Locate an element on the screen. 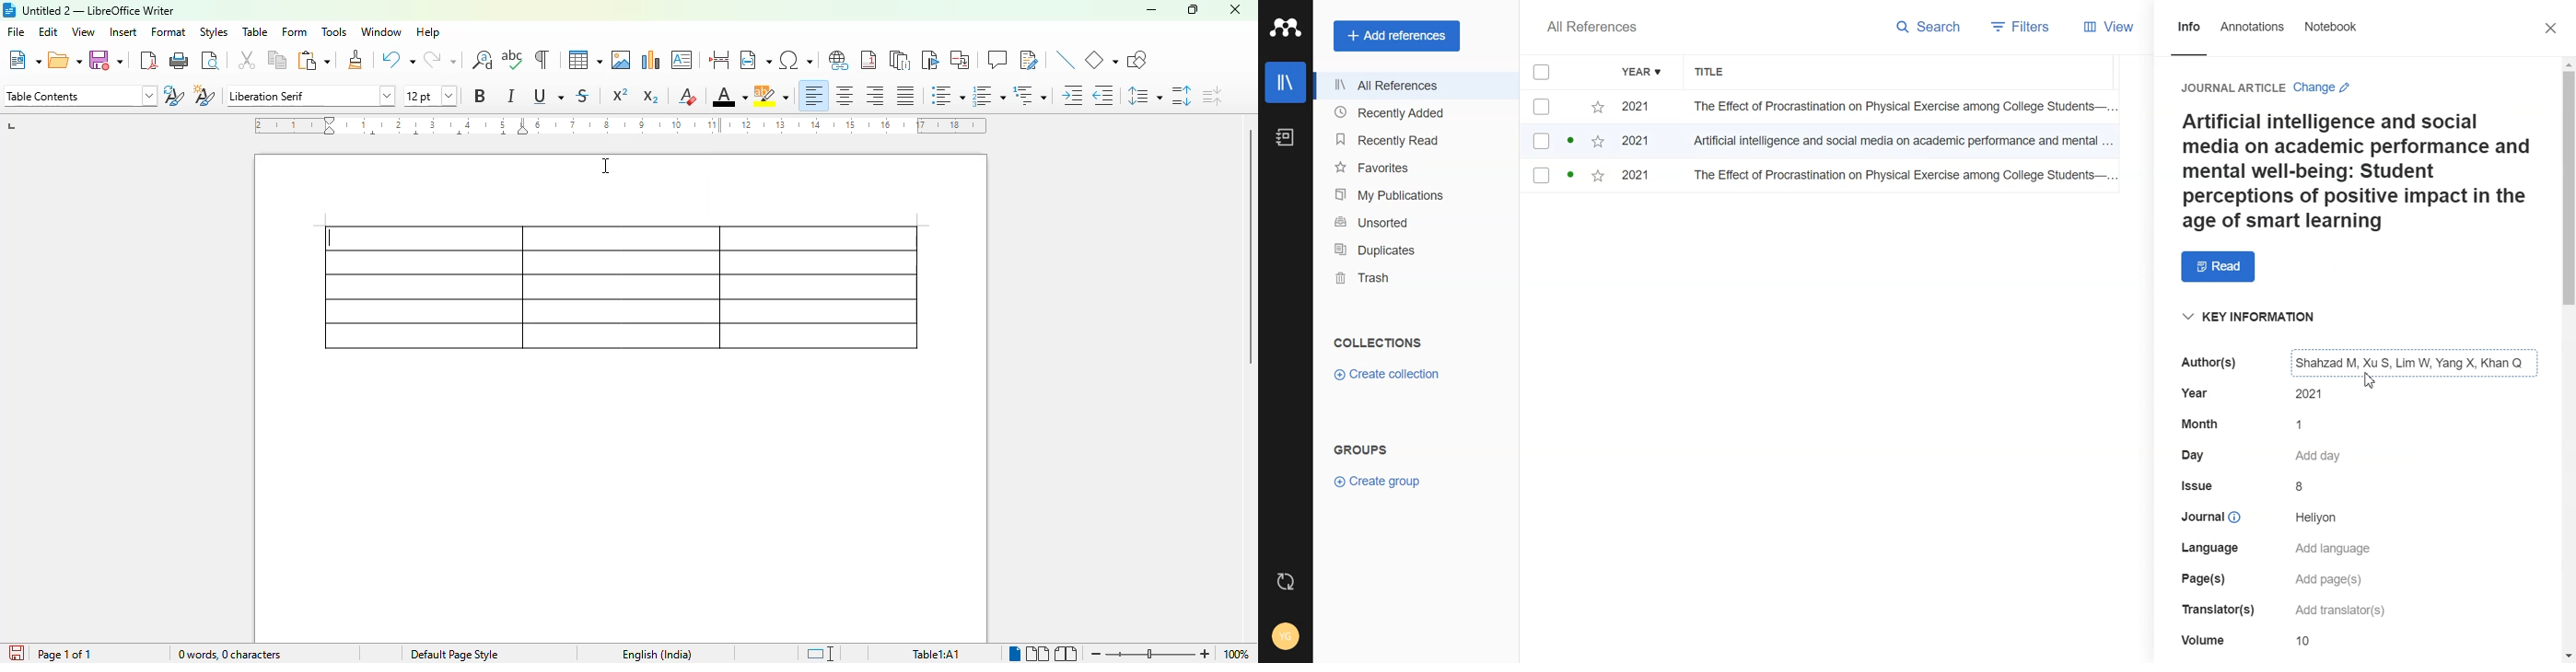 The width and height of the screenshot is (2576, 672). click to save document is located at coordinates (17, 652).